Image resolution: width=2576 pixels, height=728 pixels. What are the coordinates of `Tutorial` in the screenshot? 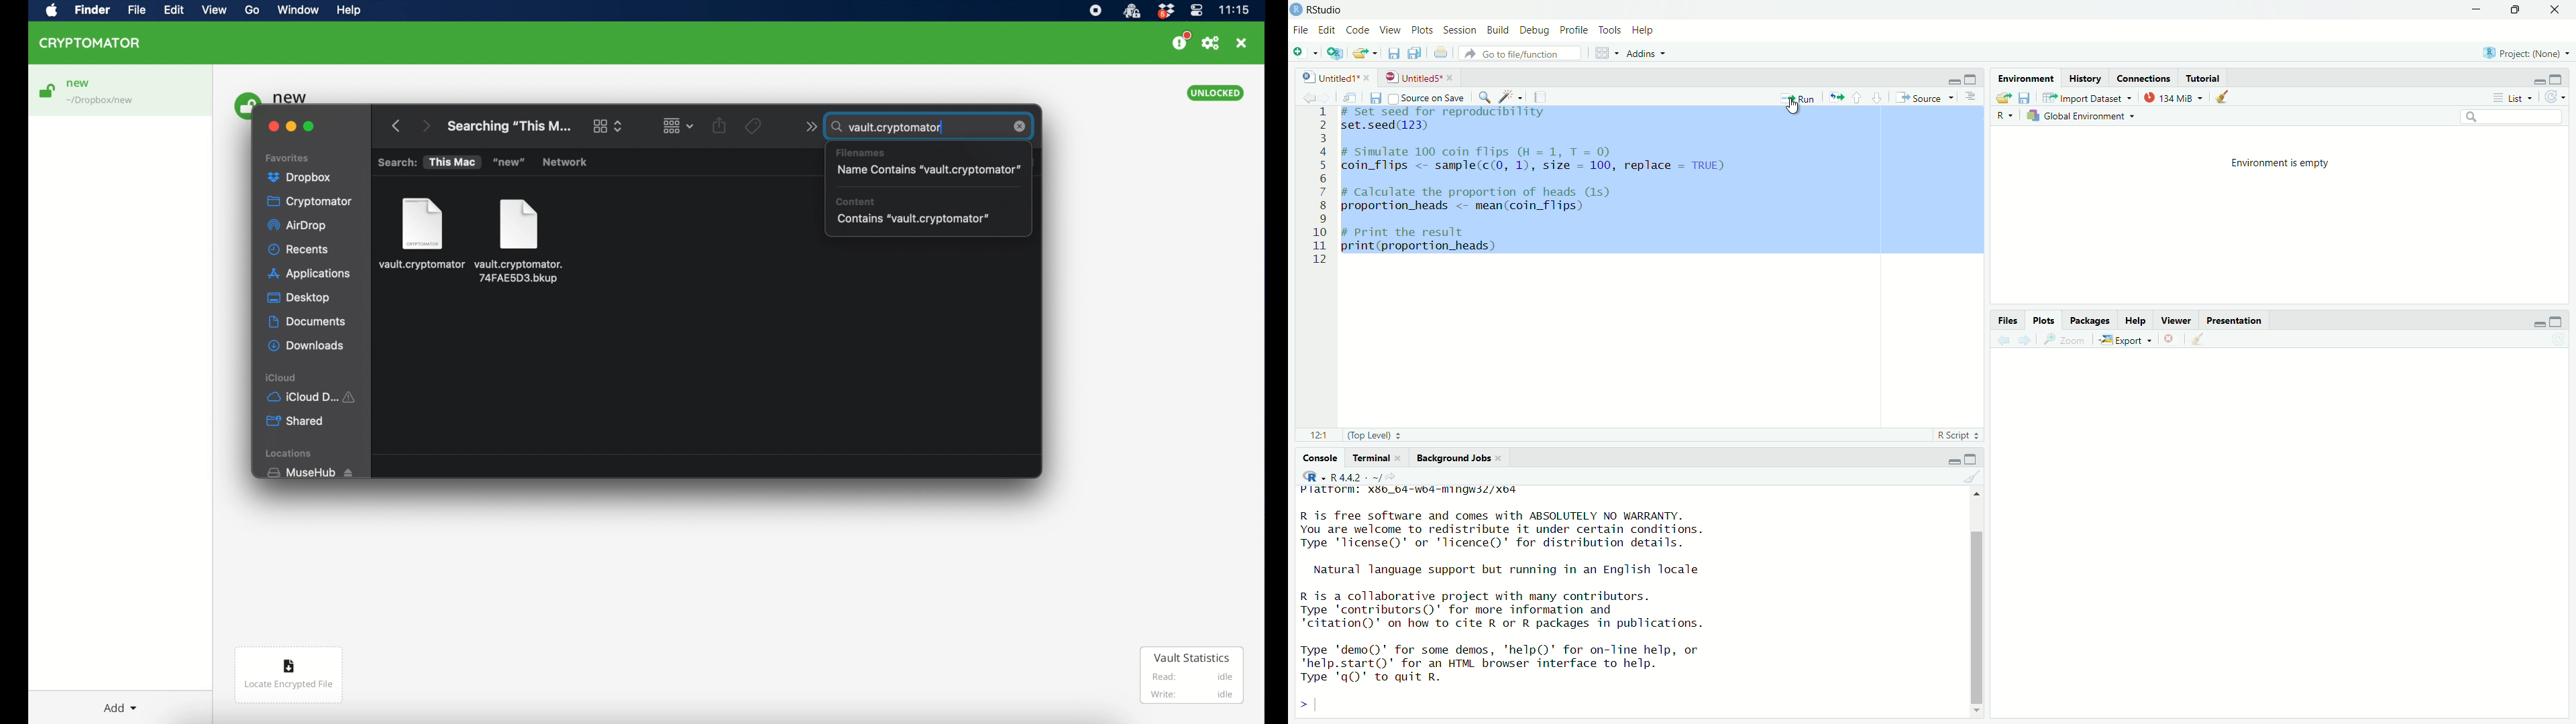 It's located at (2203, 76).